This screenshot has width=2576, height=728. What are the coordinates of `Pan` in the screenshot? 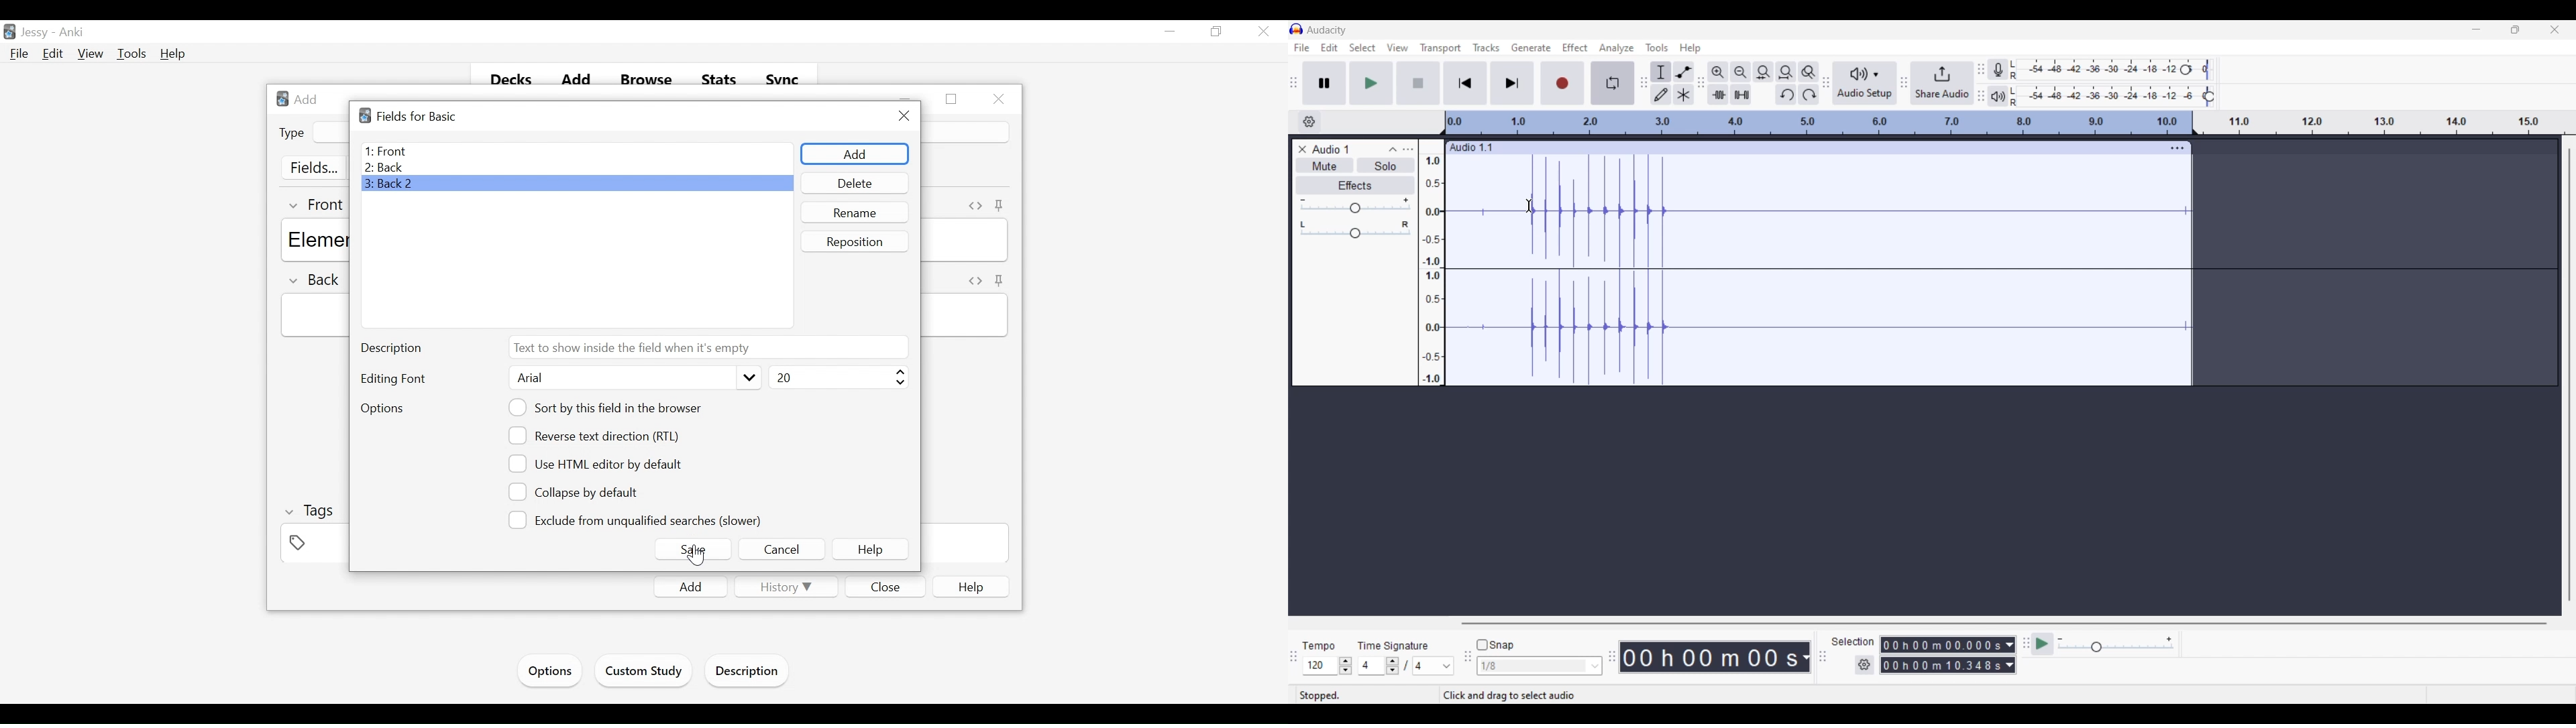 It's located at (1355, 234).